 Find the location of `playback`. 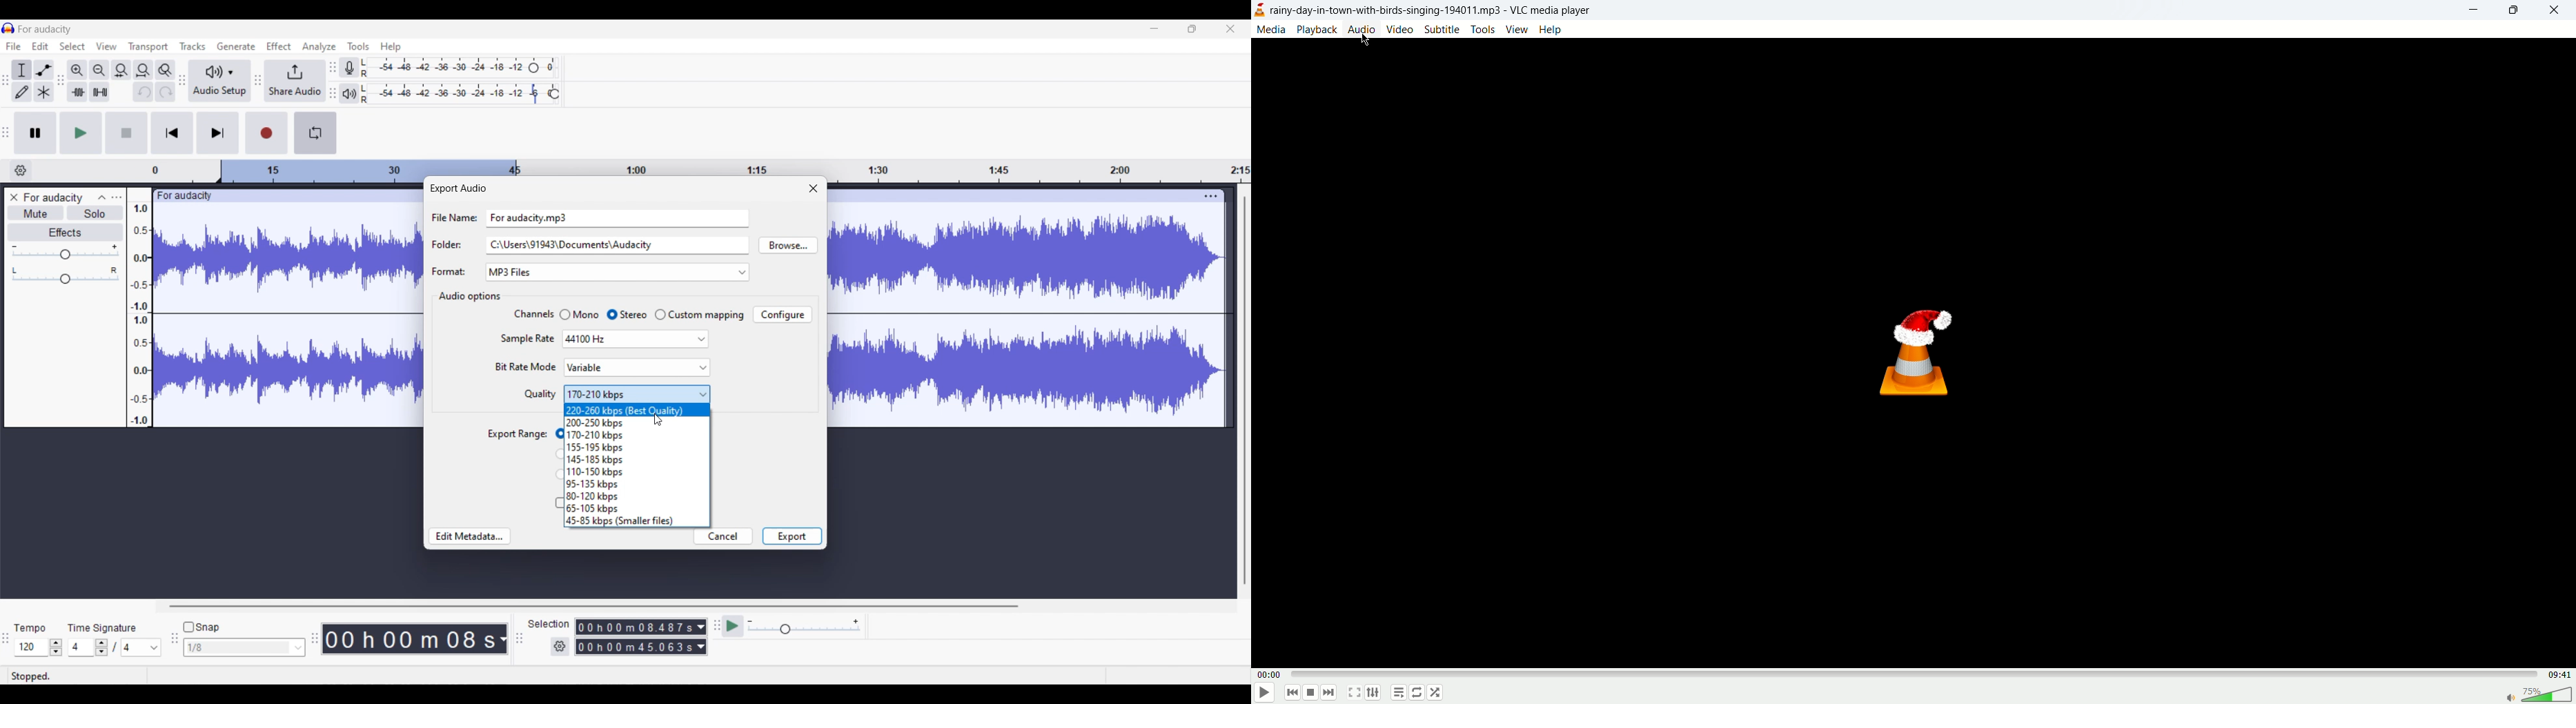

playback is located at coordinates (1318, 30).